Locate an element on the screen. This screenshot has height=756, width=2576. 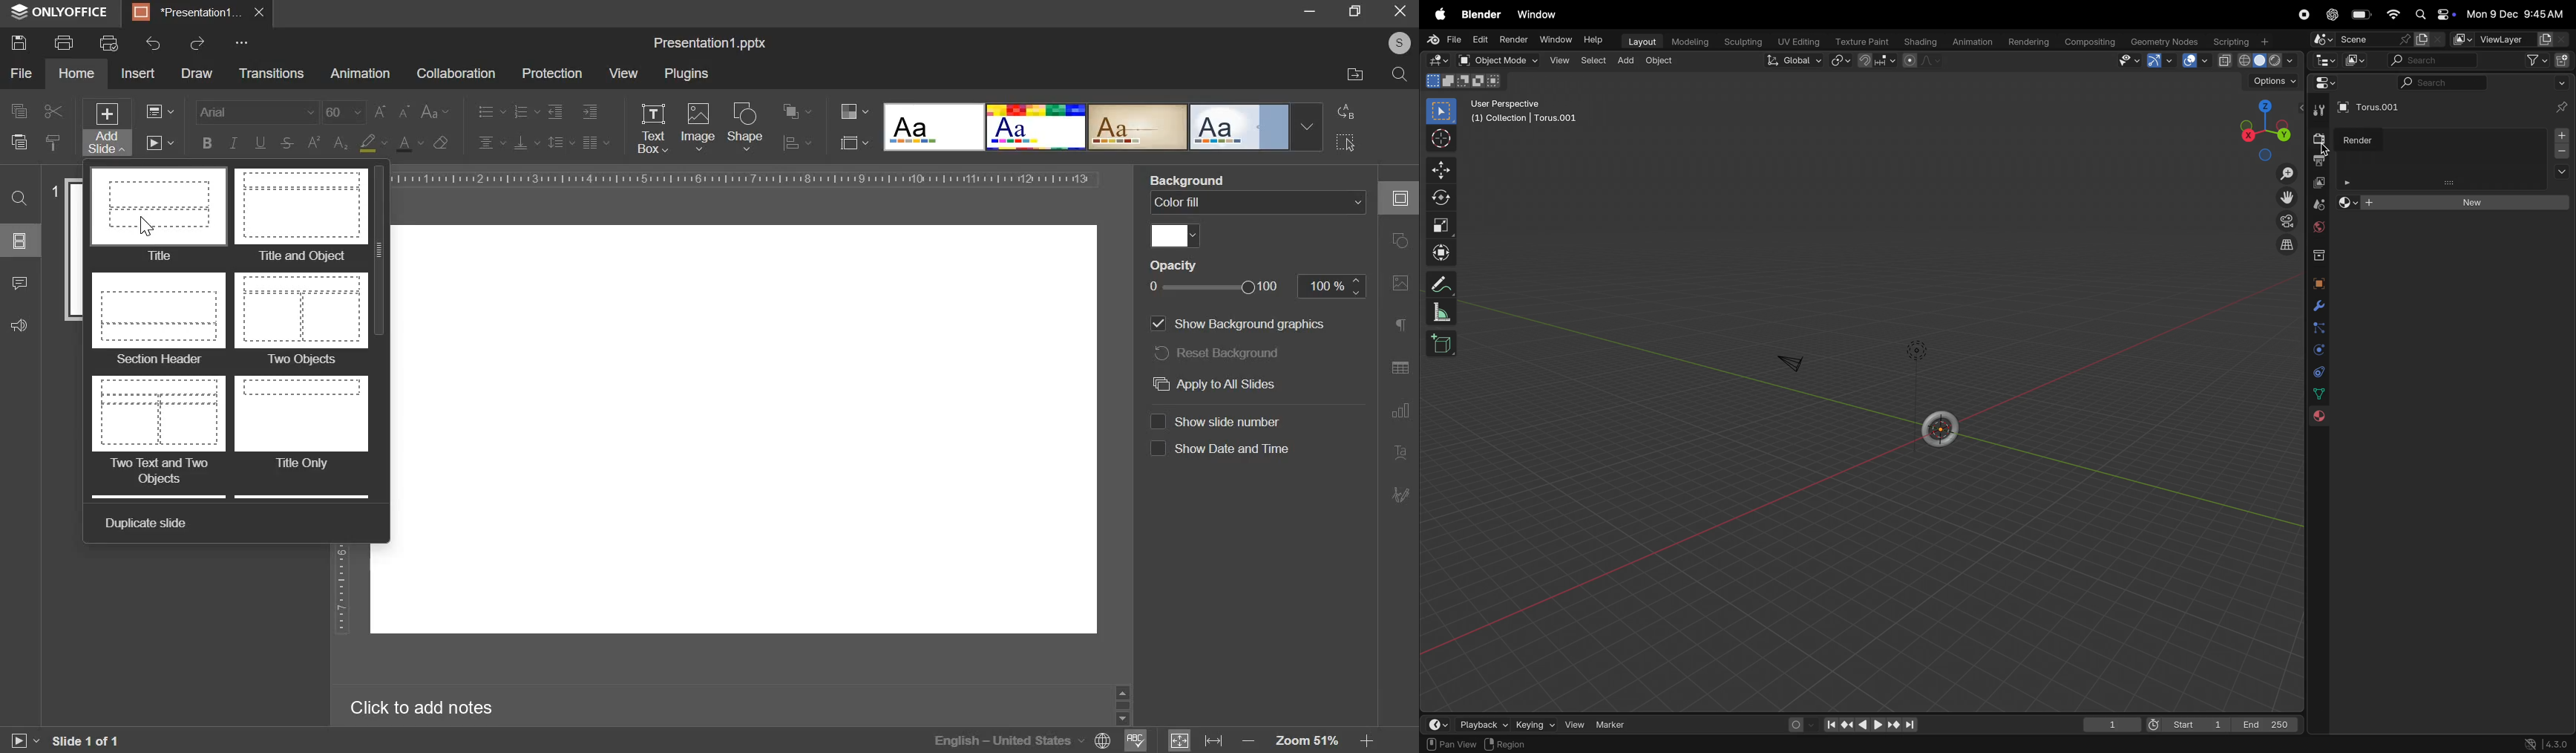
duplicate slide is located at coordinates (149, 521).